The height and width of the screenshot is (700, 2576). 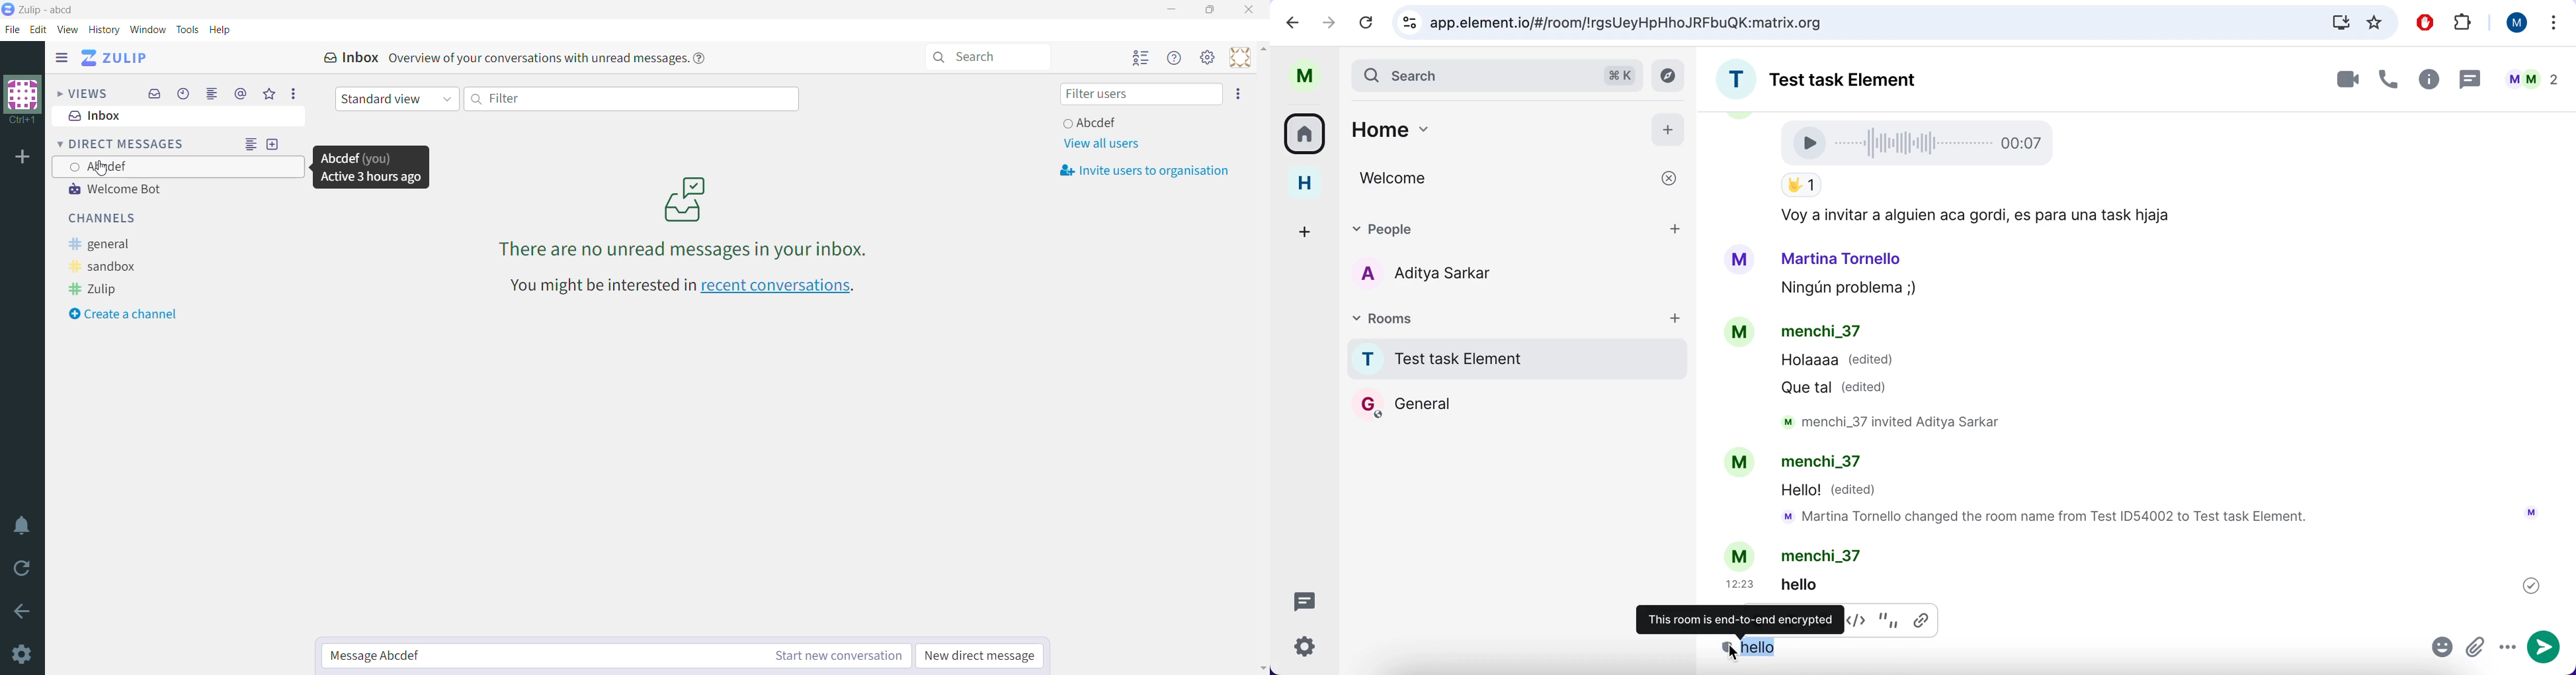 What do you see at coordinates (240, 93) in the screenshot?
I see `Mentions` at bounding box center [240, 93].